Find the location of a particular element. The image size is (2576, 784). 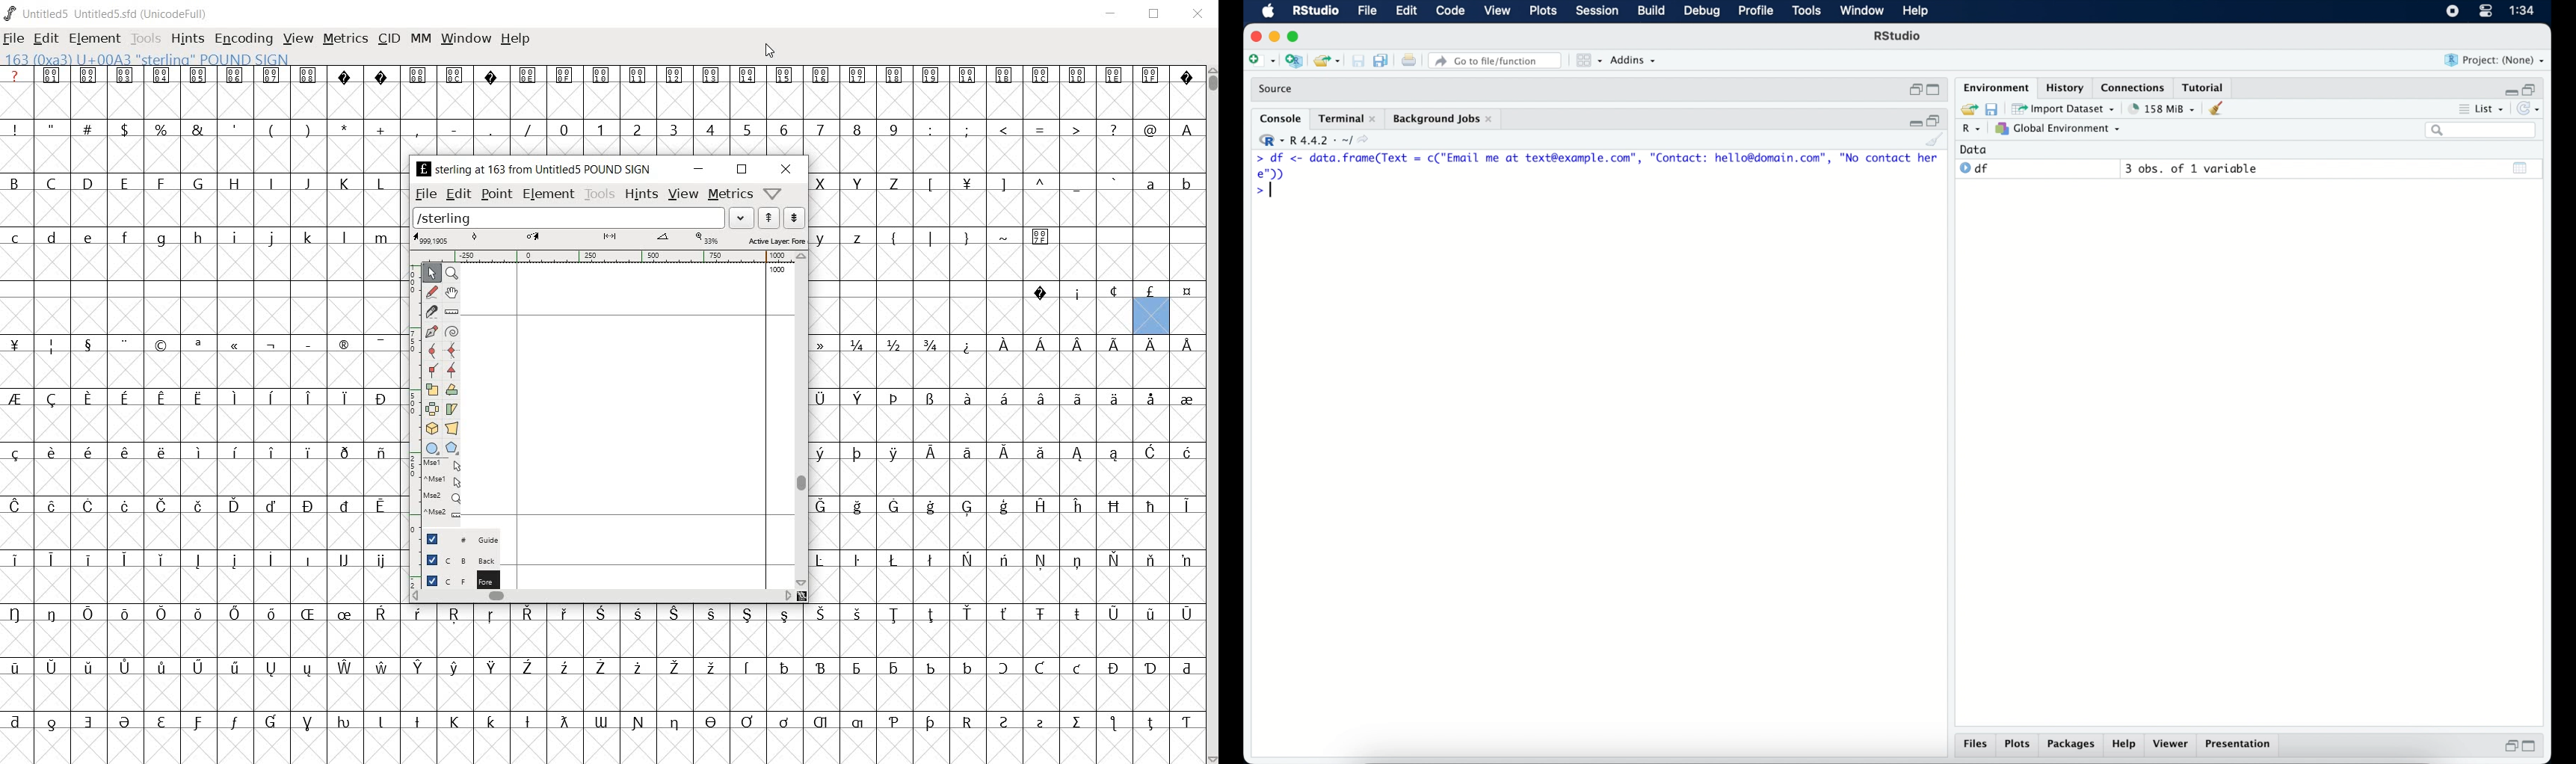

files is located at coordinates (1974, 743).